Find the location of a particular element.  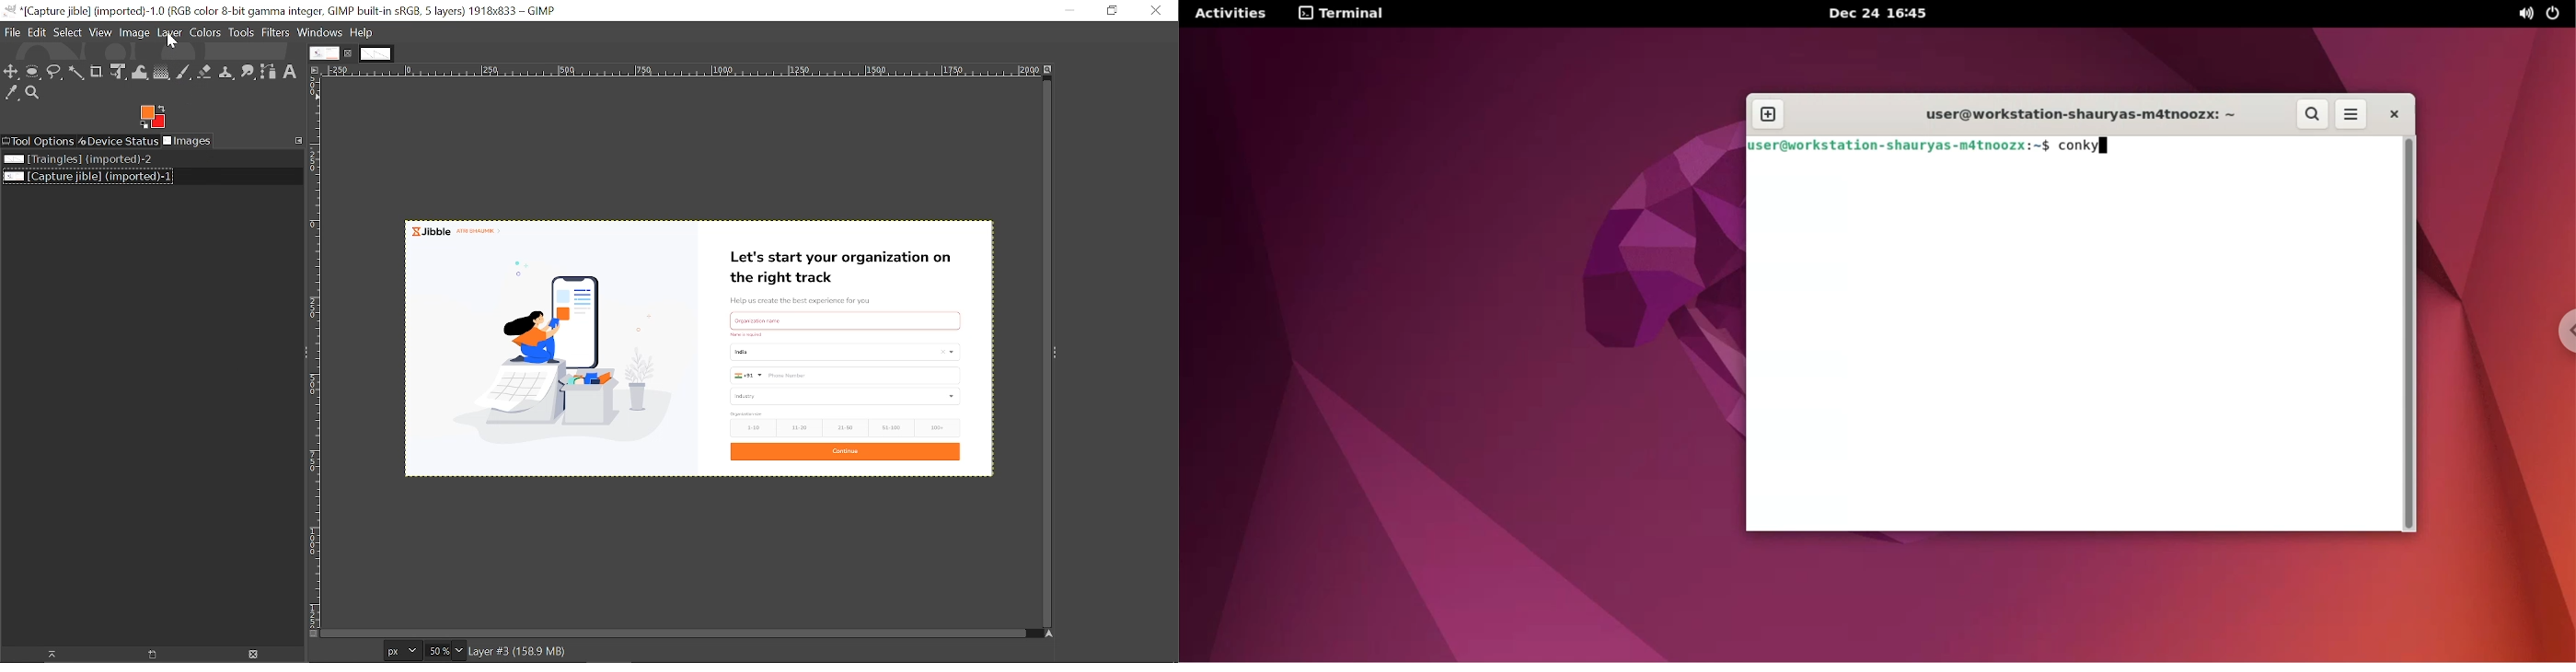

Zoom tool is located at coordinates (36, 94).